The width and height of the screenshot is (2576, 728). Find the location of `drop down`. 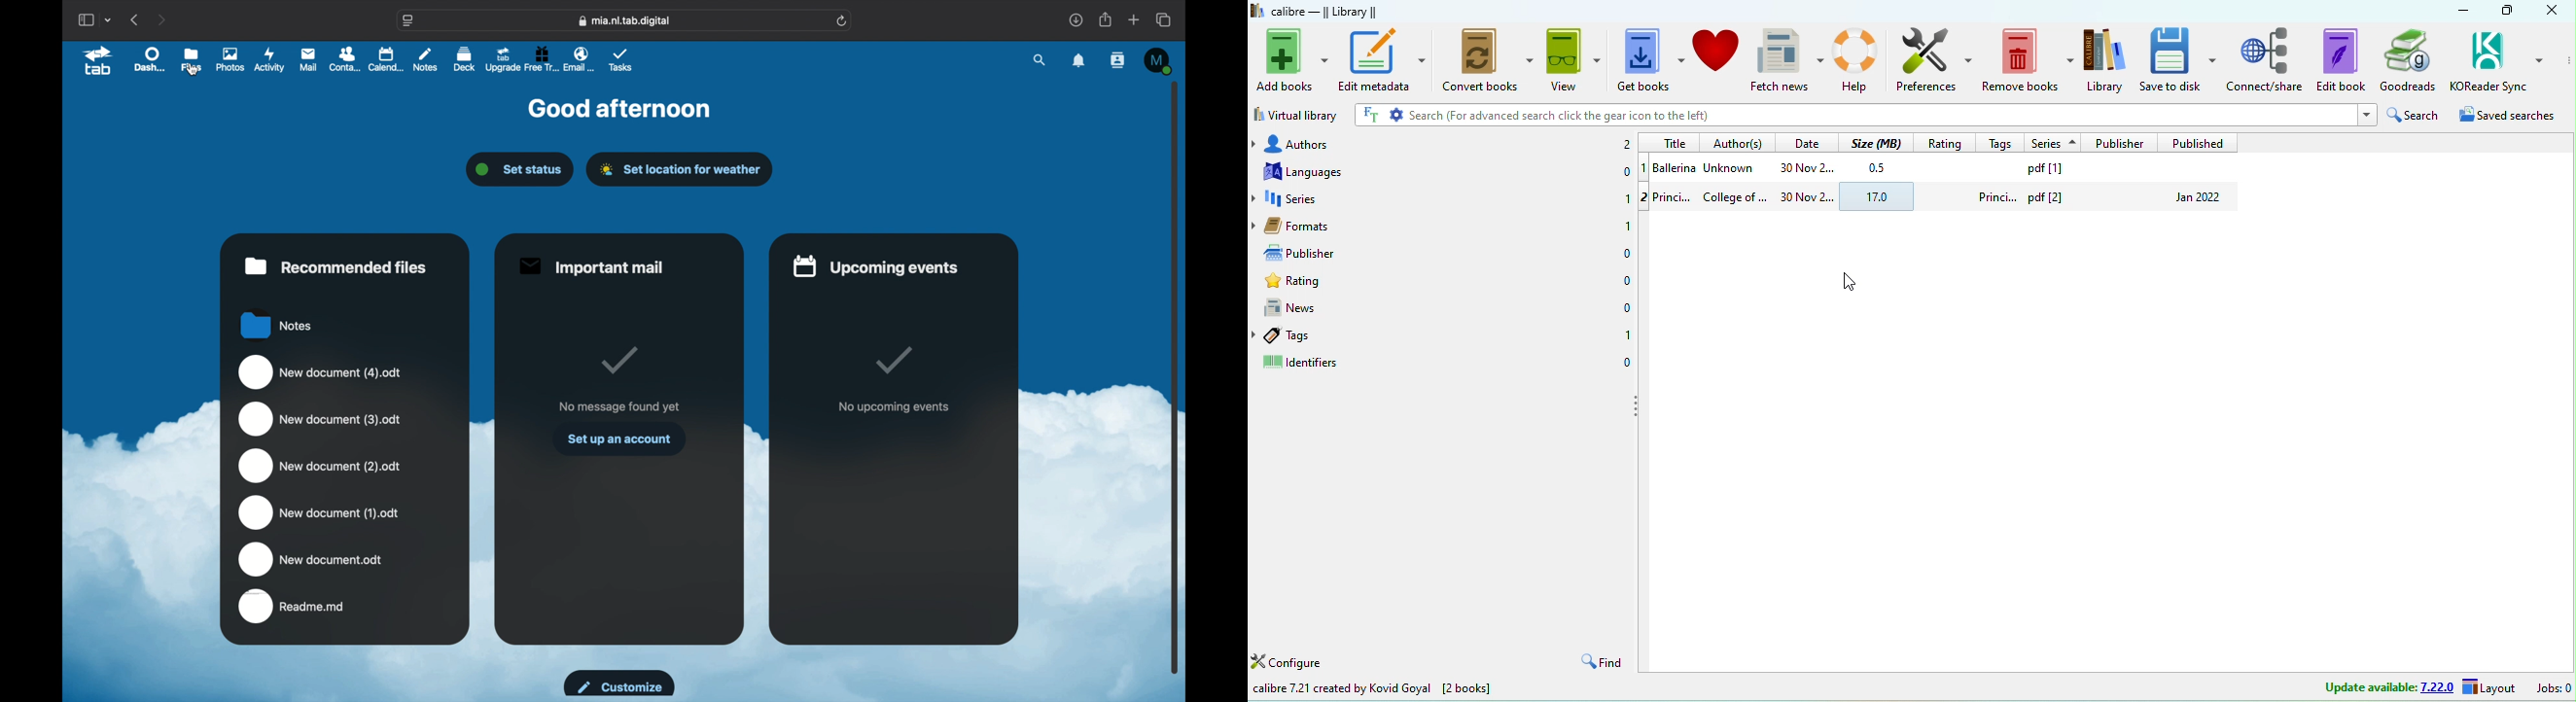

drop down is located at coordinates (1256, 199).